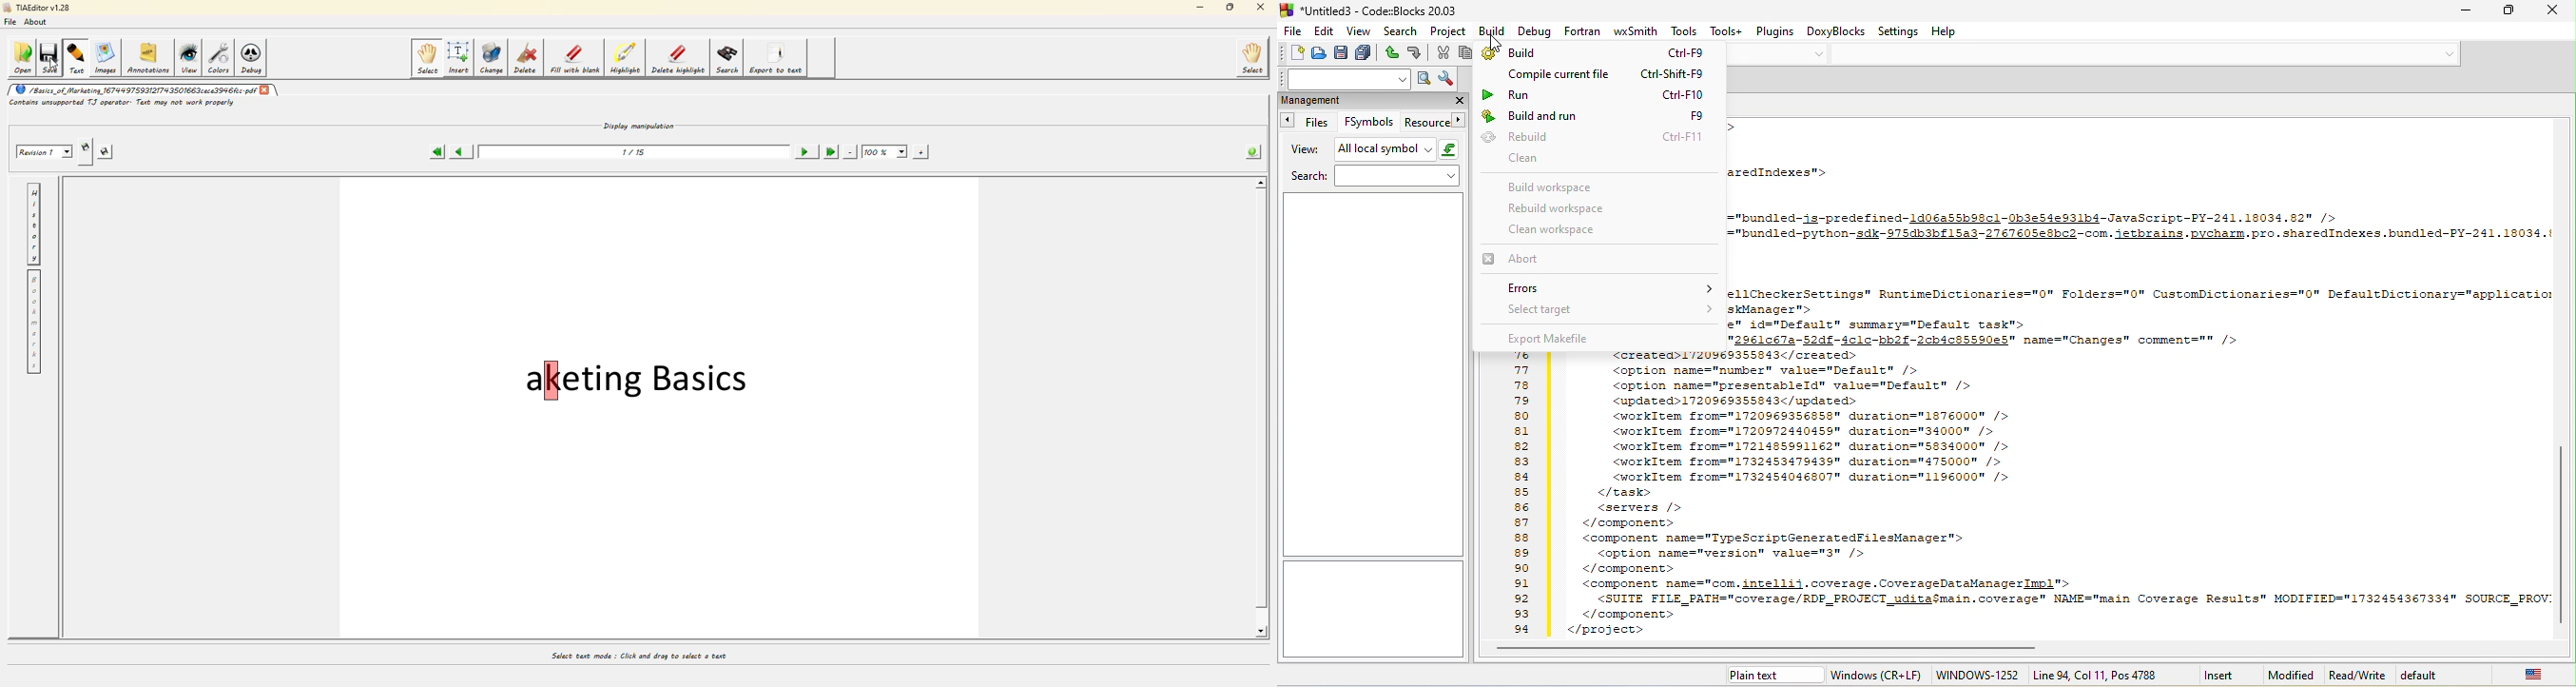  I want to click on debug, so click(1534, 31).